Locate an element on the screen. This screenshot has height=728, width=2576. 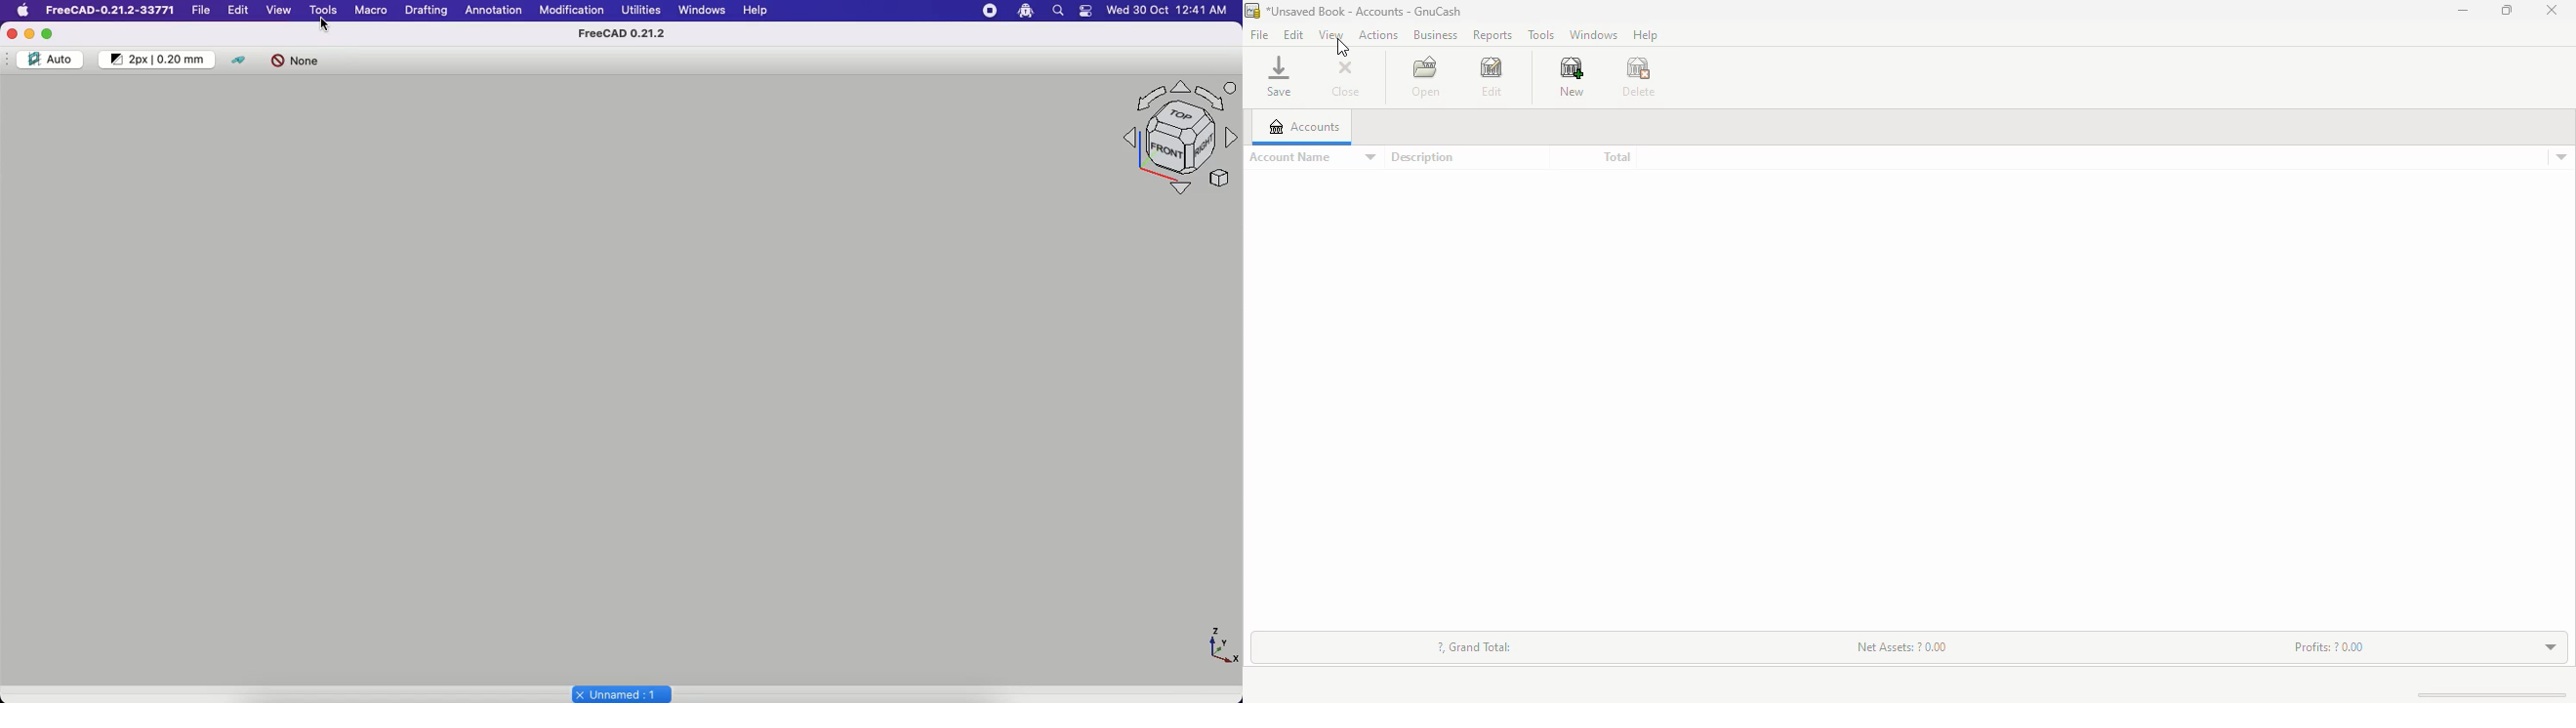
close is located at coordinates (2552, 11).